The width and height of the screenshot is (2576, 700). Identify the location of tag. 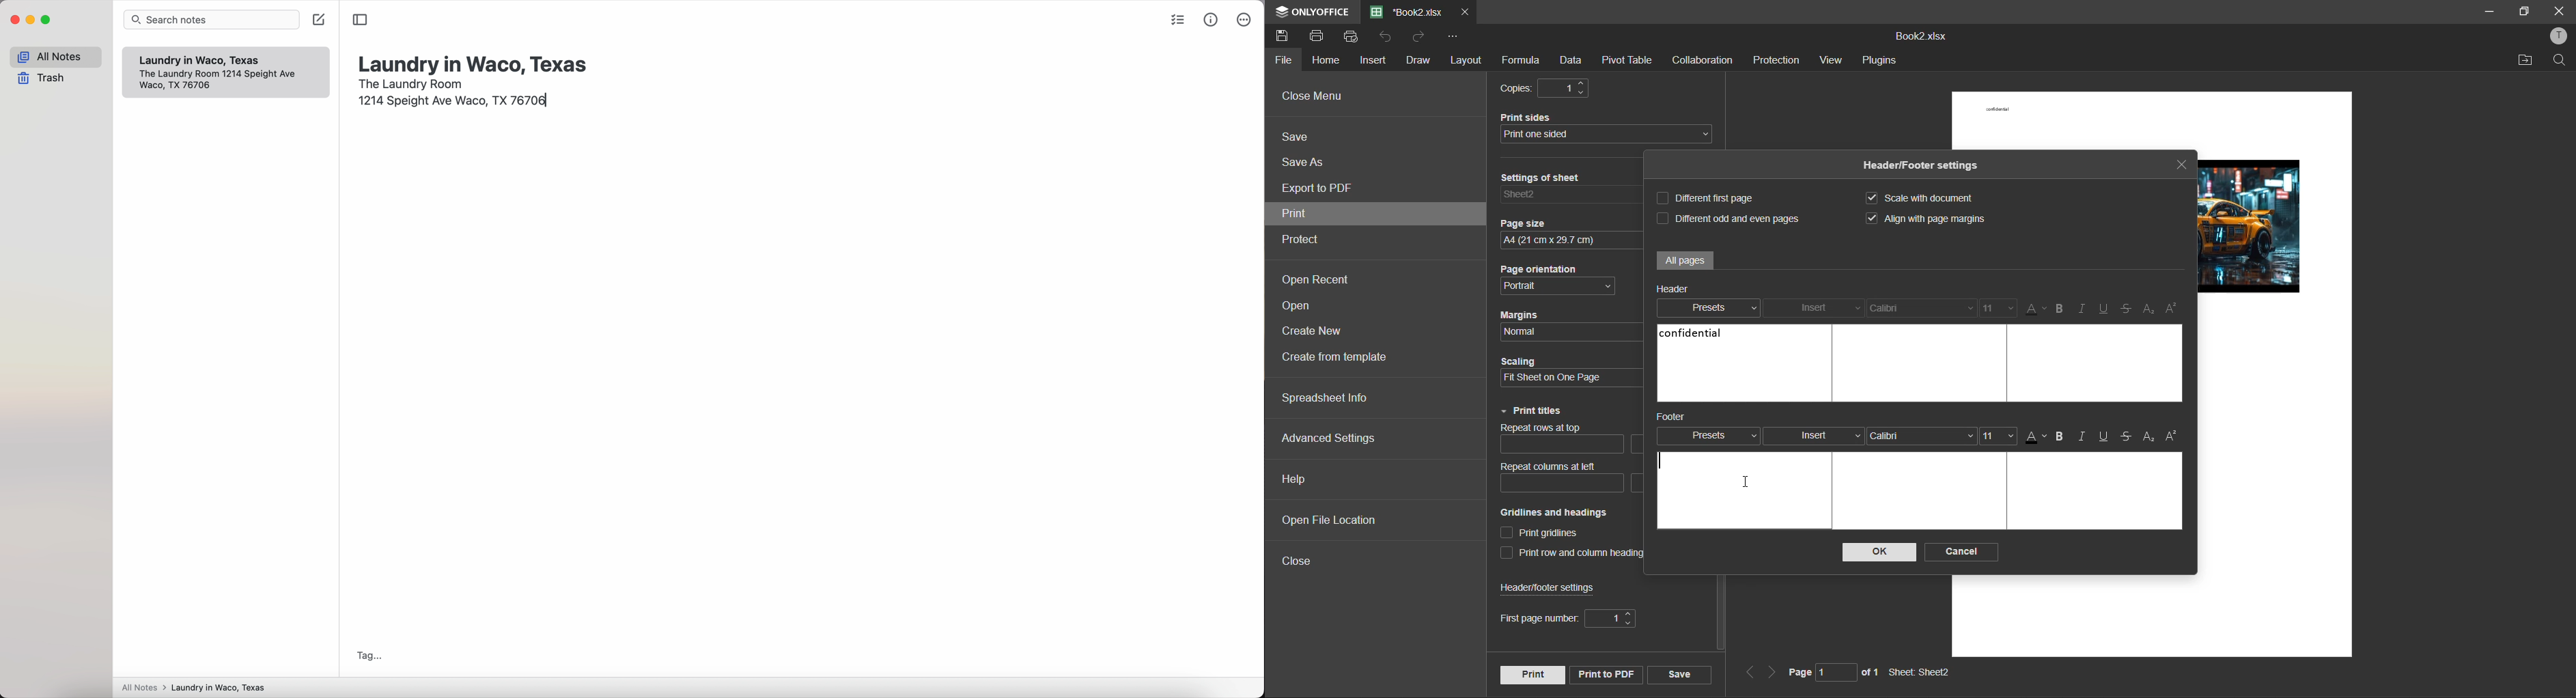
(366, 655).